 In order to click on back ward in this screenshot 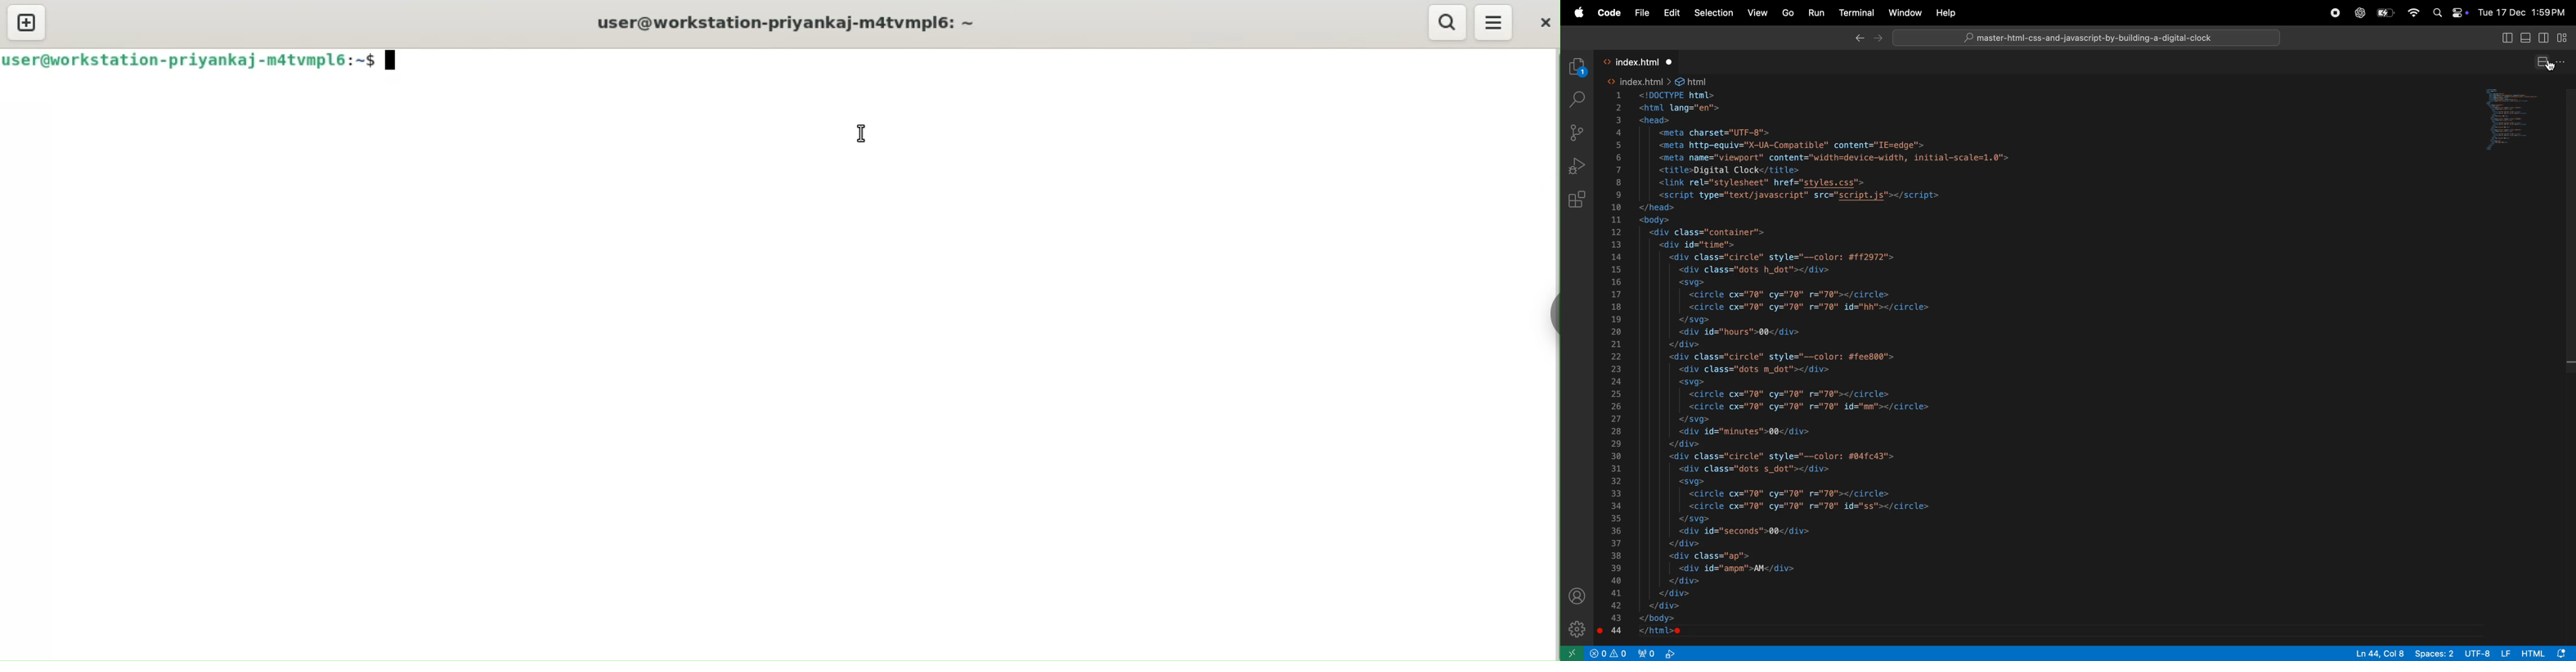, I will do `click(1859, 40)`.